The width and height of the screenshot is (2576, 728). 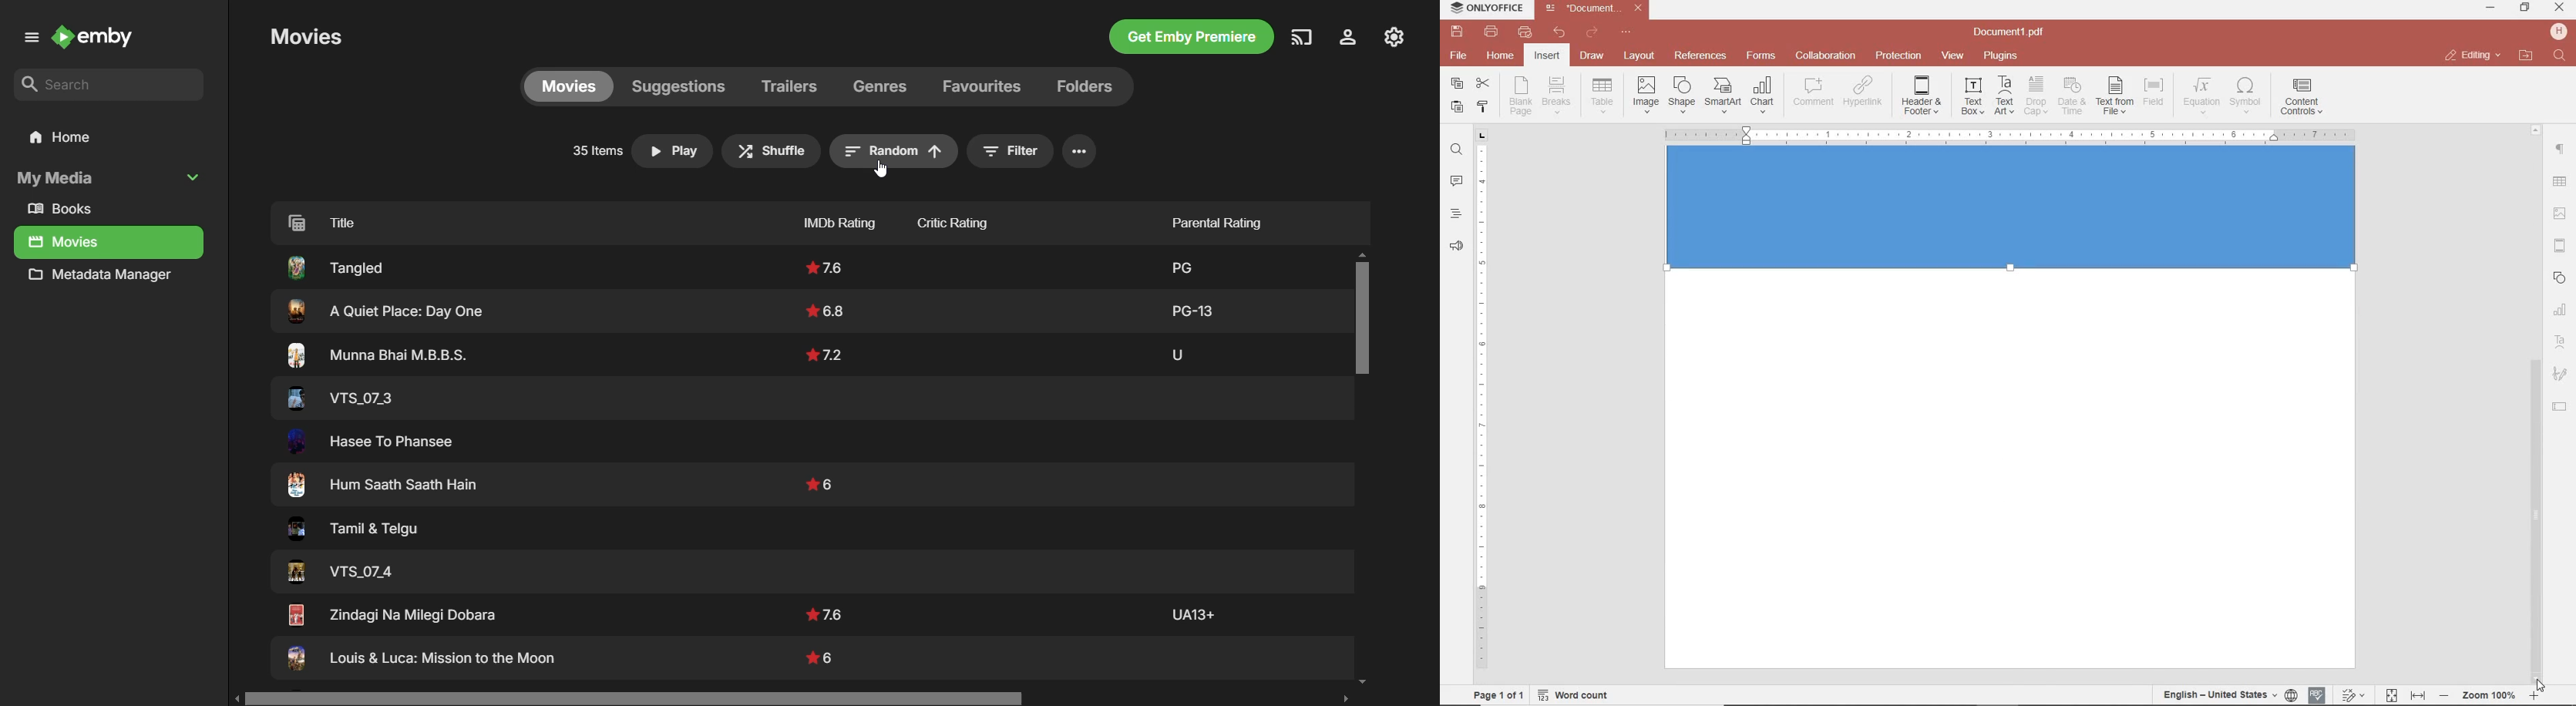 I want to click on TEXT ART, so click(x=2560, y=344).